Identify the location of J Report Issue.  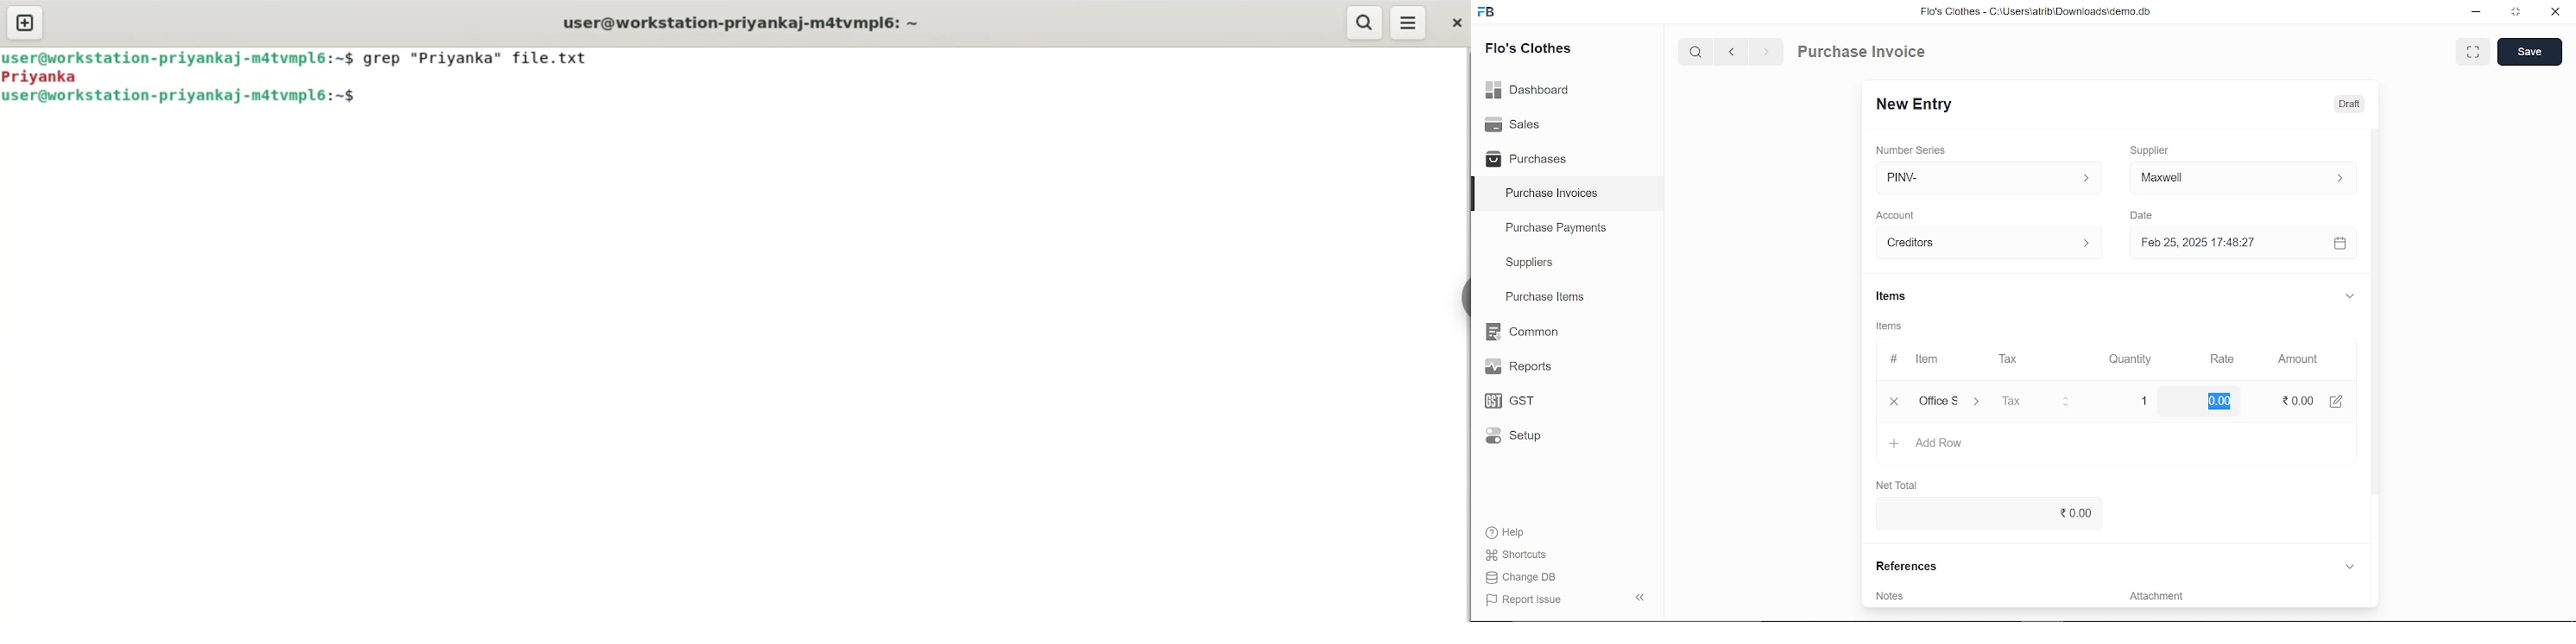
(1521, 600).